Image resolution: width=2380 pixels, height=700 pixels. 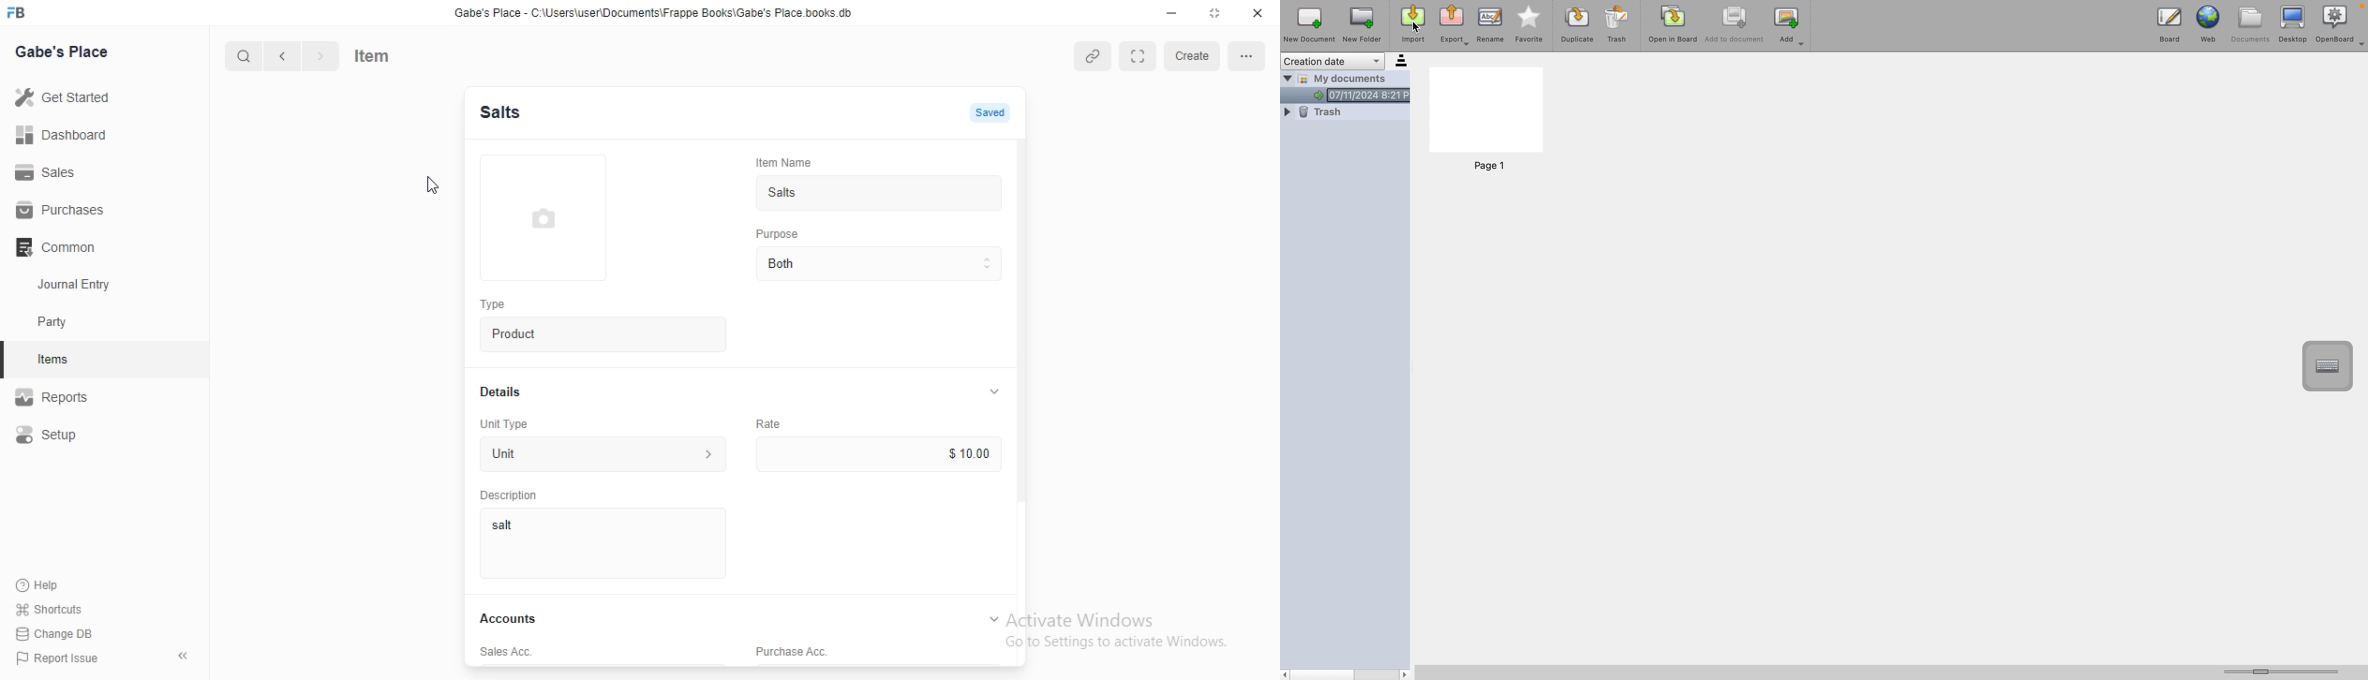 I want to click on logo, so click(x=16, y=12).